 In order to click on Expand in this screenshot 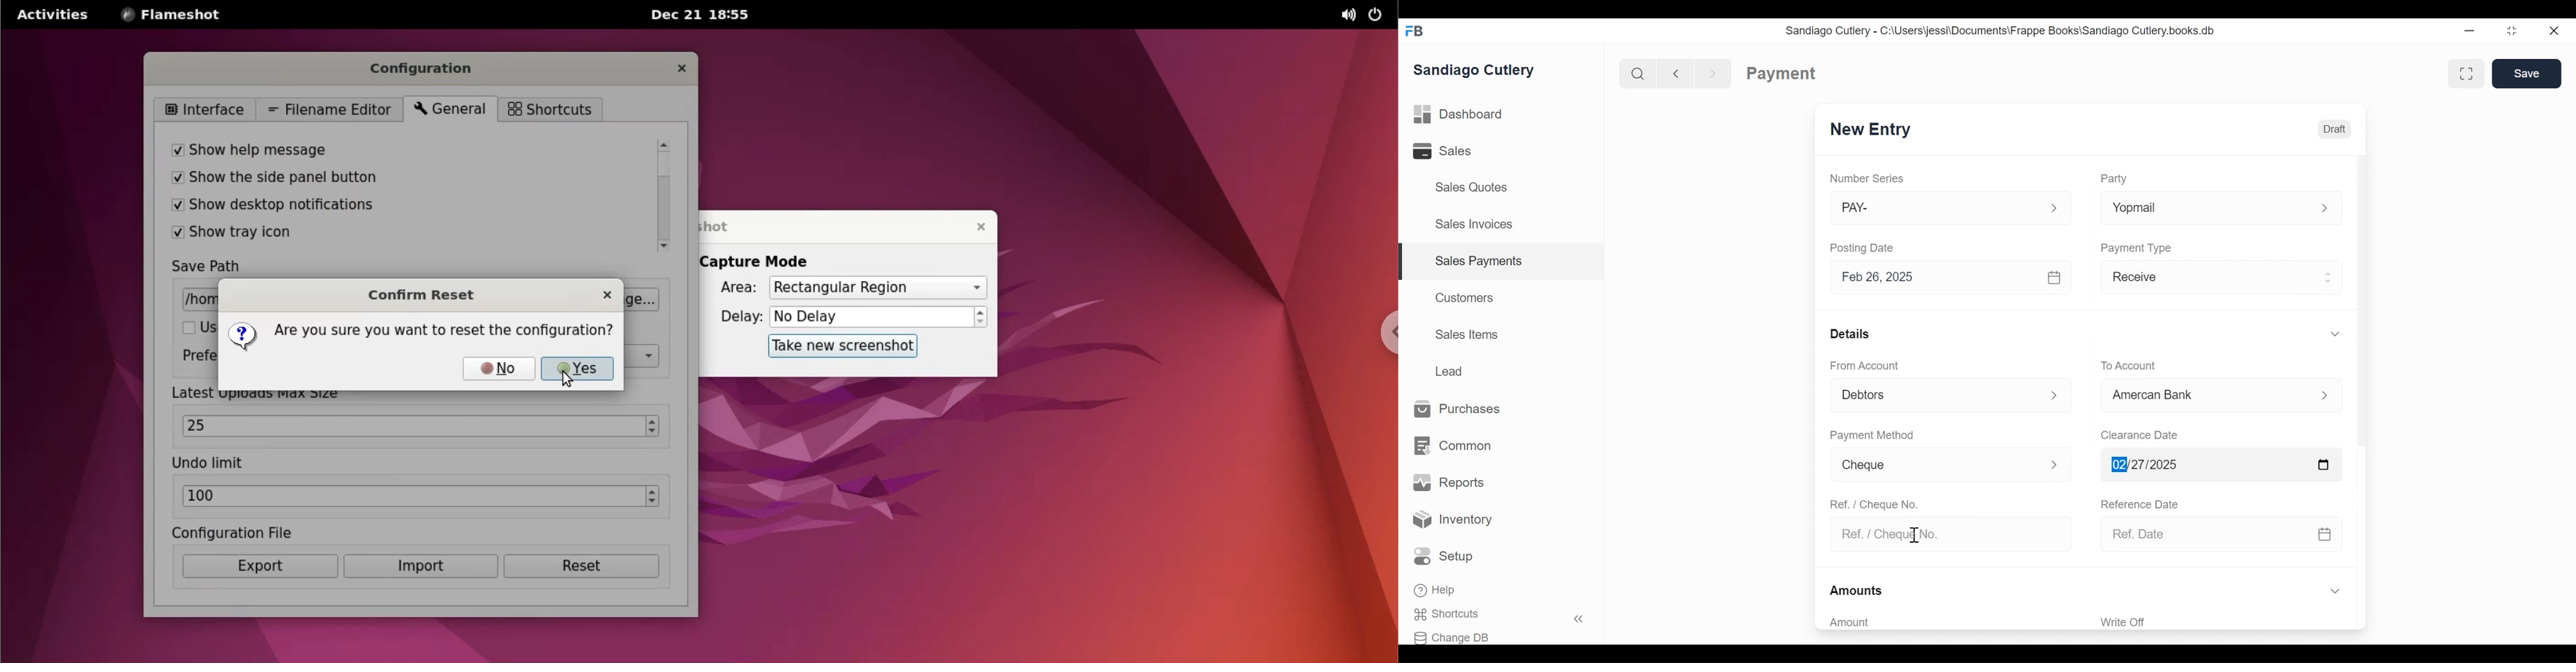, I will do `click(2330, 276)`.